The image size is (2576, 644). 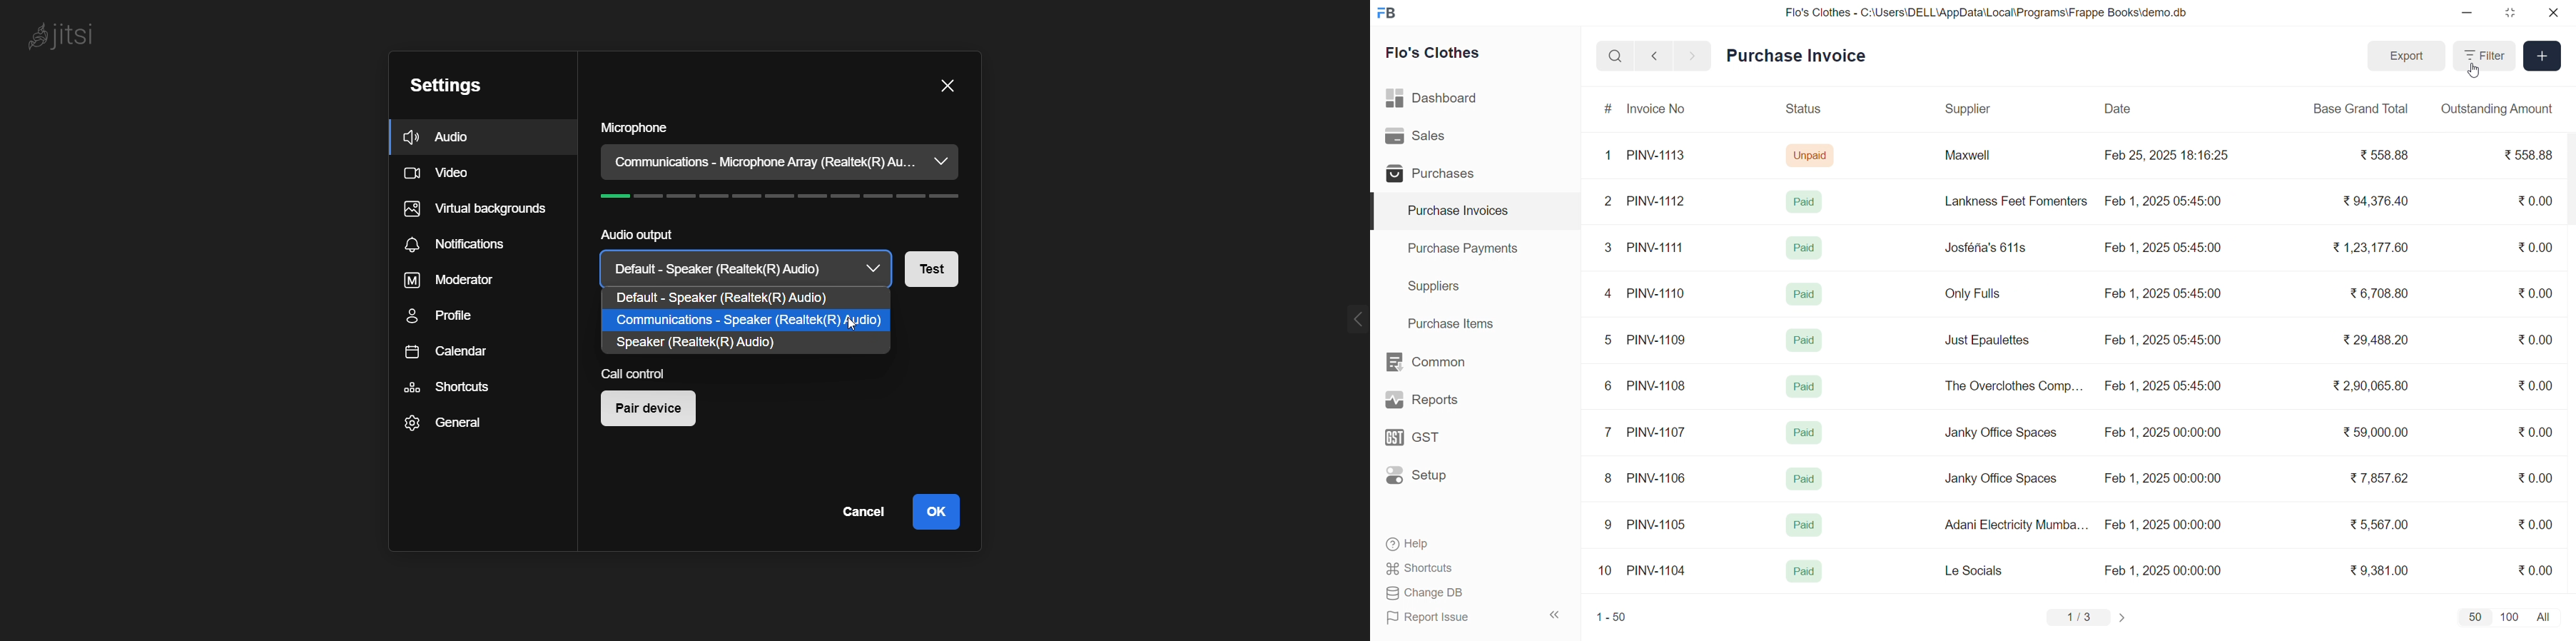 I want to click on Export, so click(x=2406, y=57).